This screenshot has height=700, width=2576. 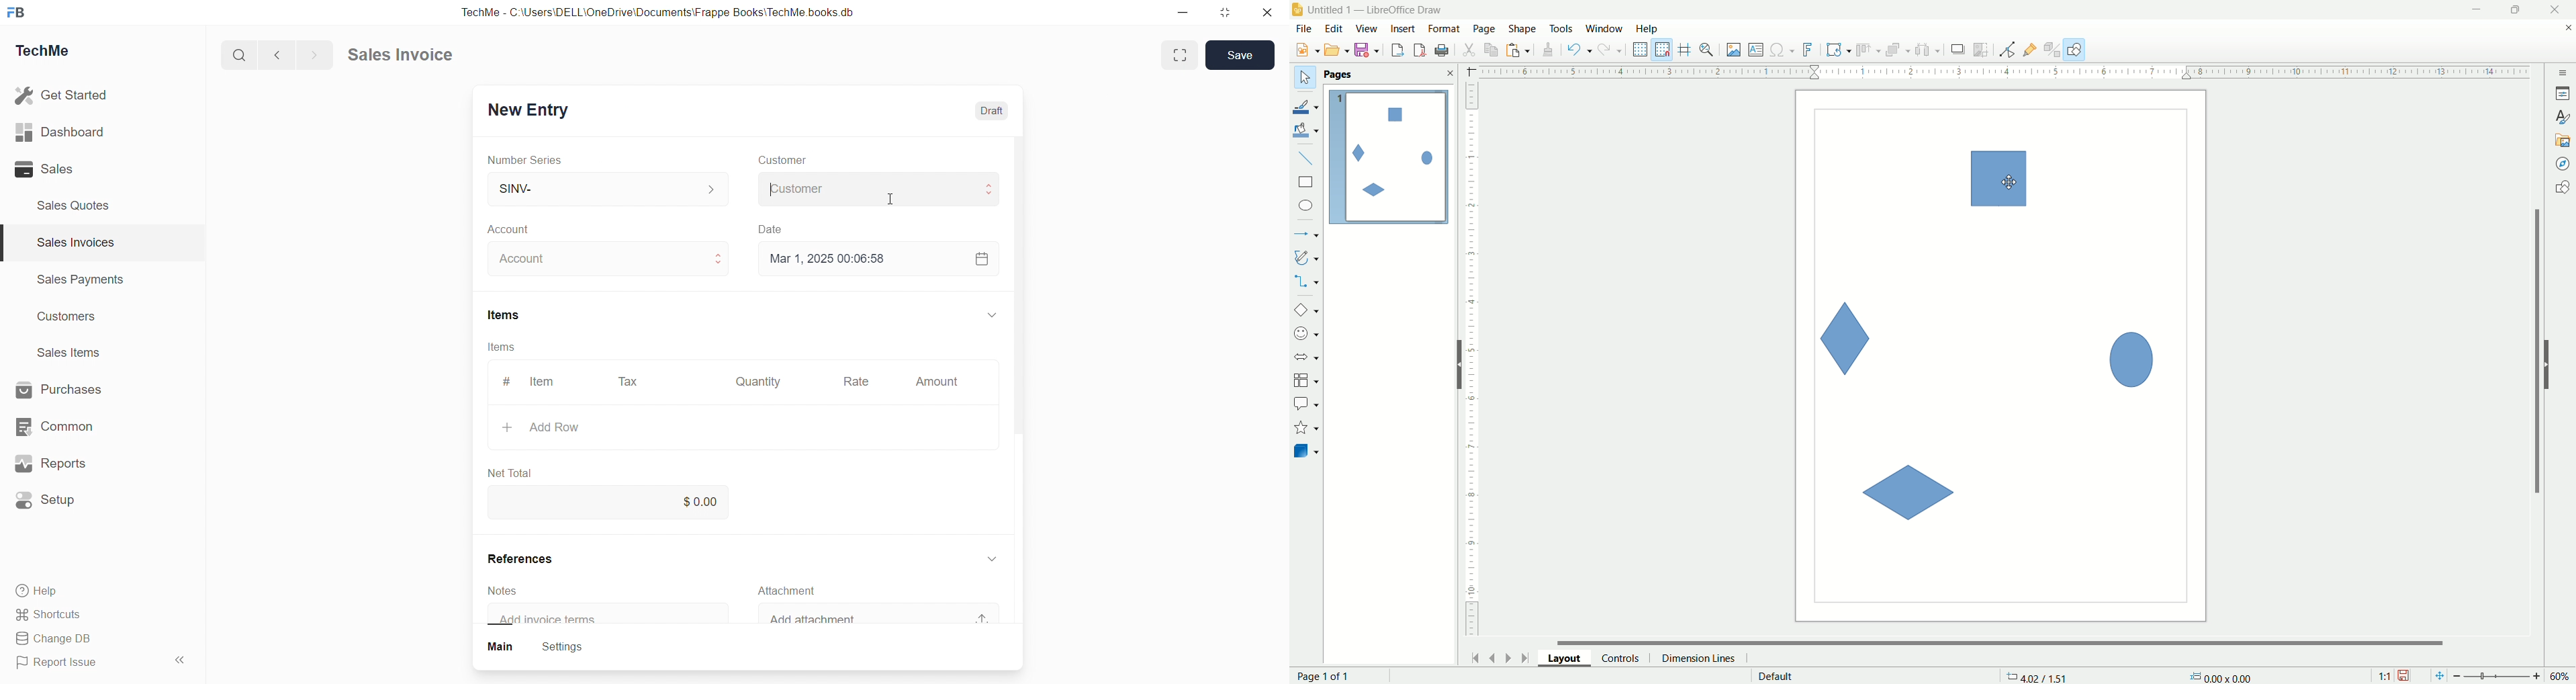 I want to click on @ Setup, so click(x=53, y=505).